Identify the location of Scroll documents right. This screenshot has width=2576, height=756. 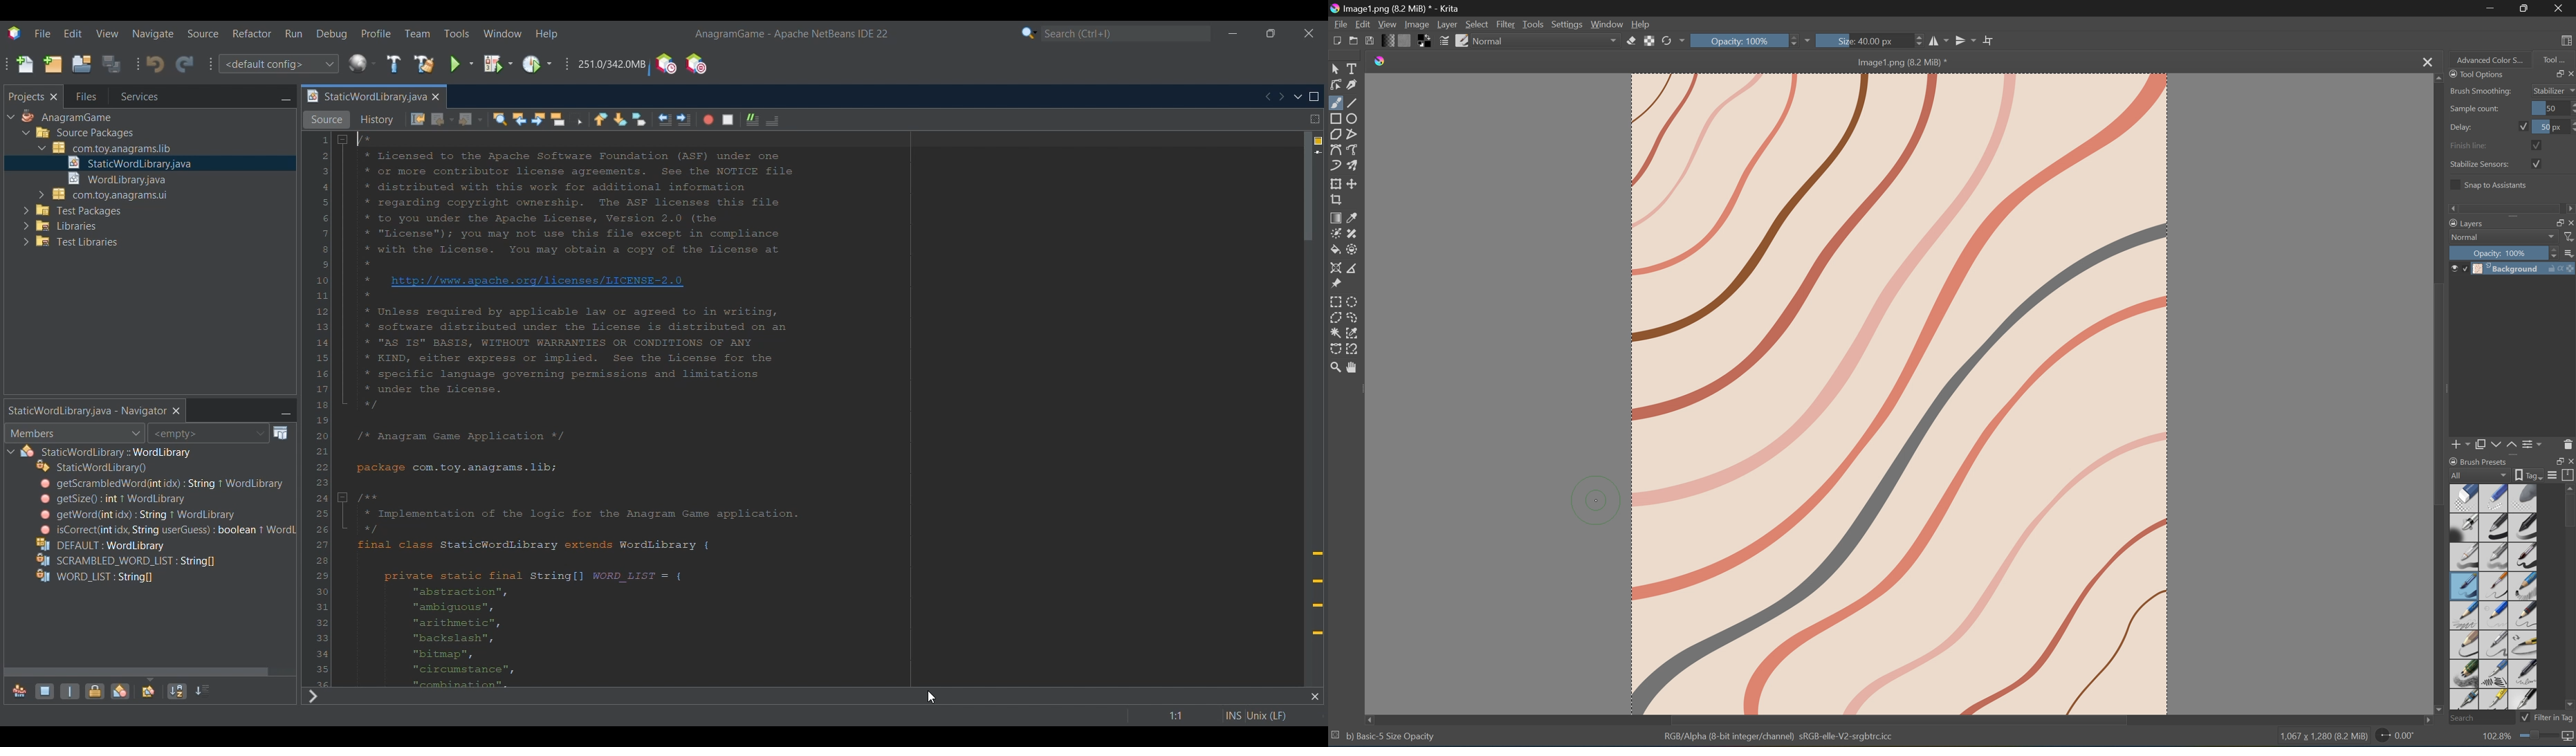
(1280, 97).